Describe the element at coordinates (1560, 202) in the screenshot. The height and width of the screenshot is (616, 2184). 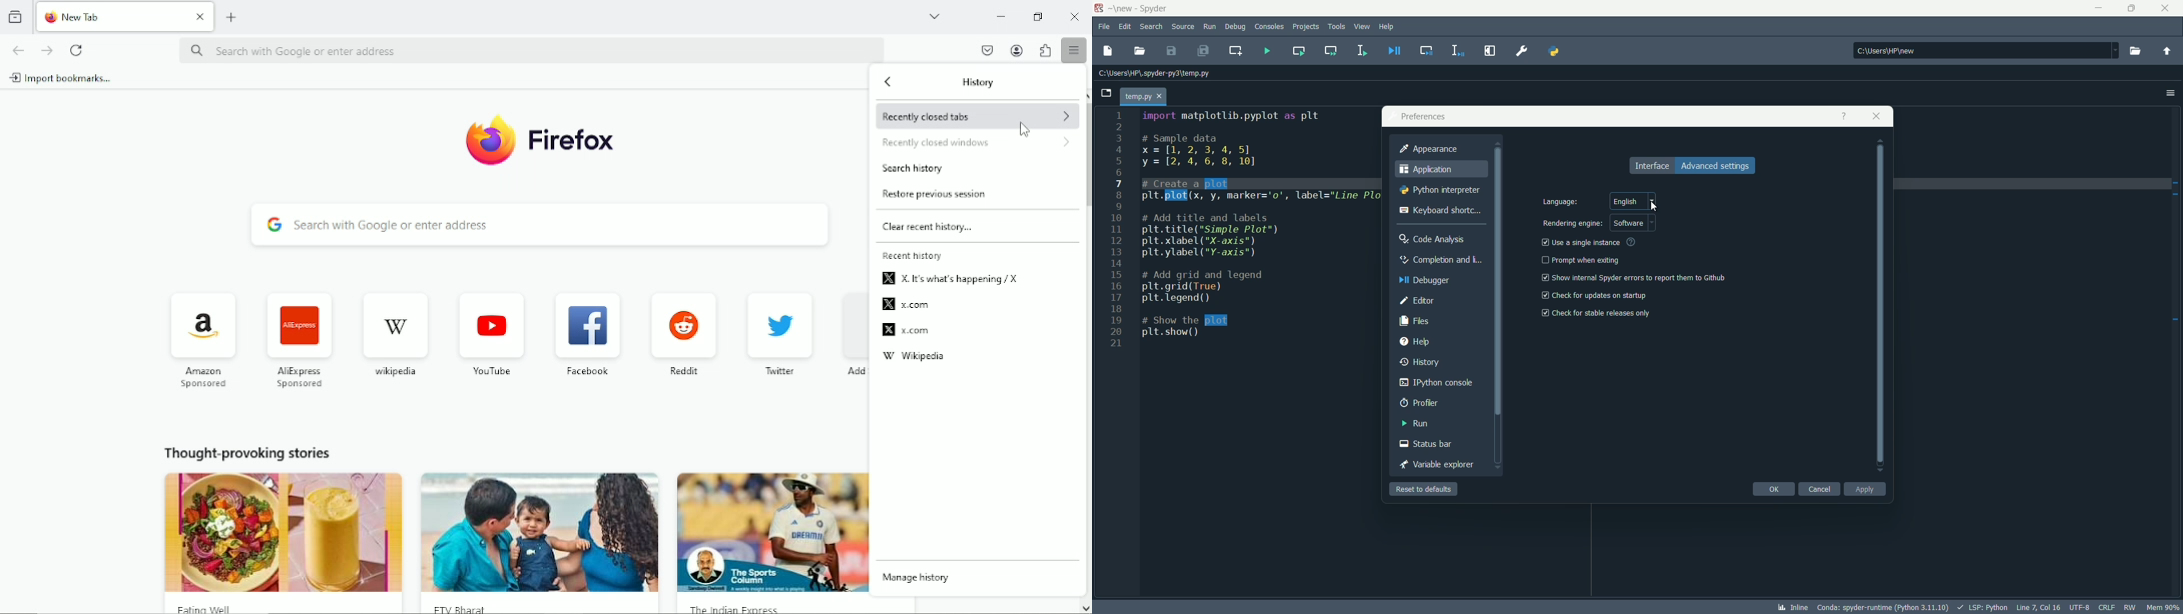
I see `language` at that location.